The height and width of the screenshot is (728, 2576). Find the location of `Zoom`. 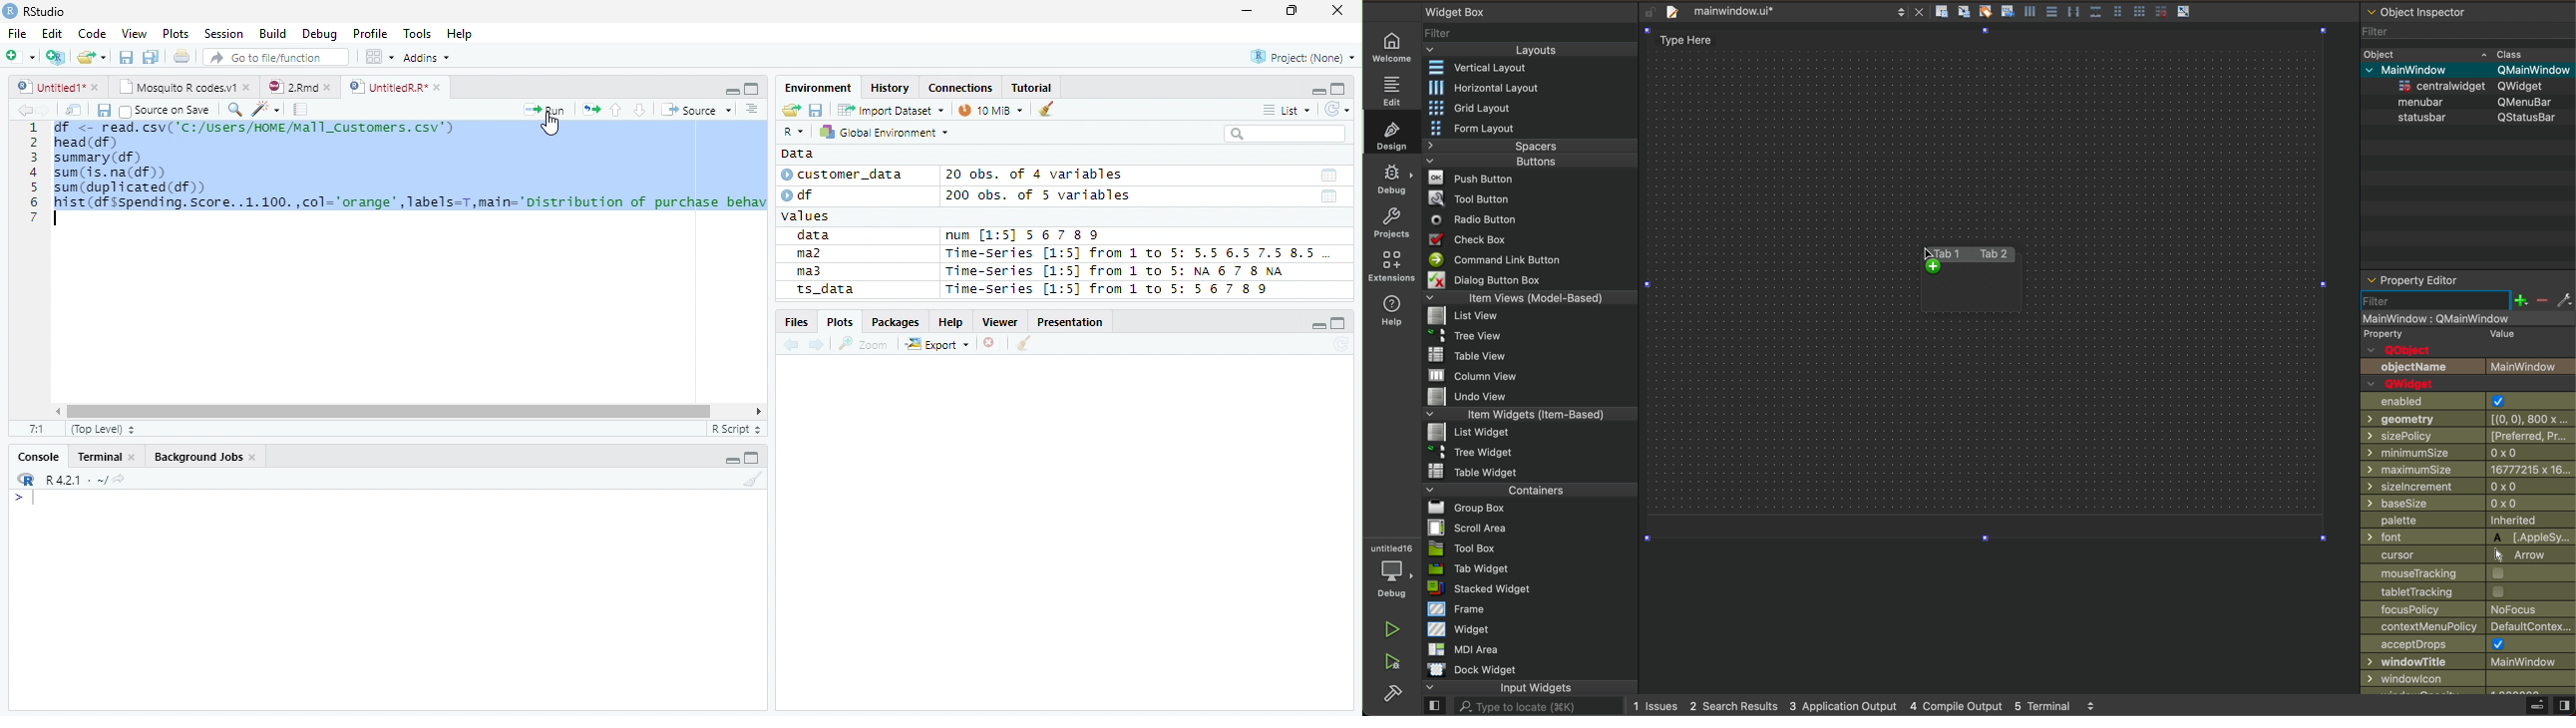

Zoom is located at coordinates (864, 344).